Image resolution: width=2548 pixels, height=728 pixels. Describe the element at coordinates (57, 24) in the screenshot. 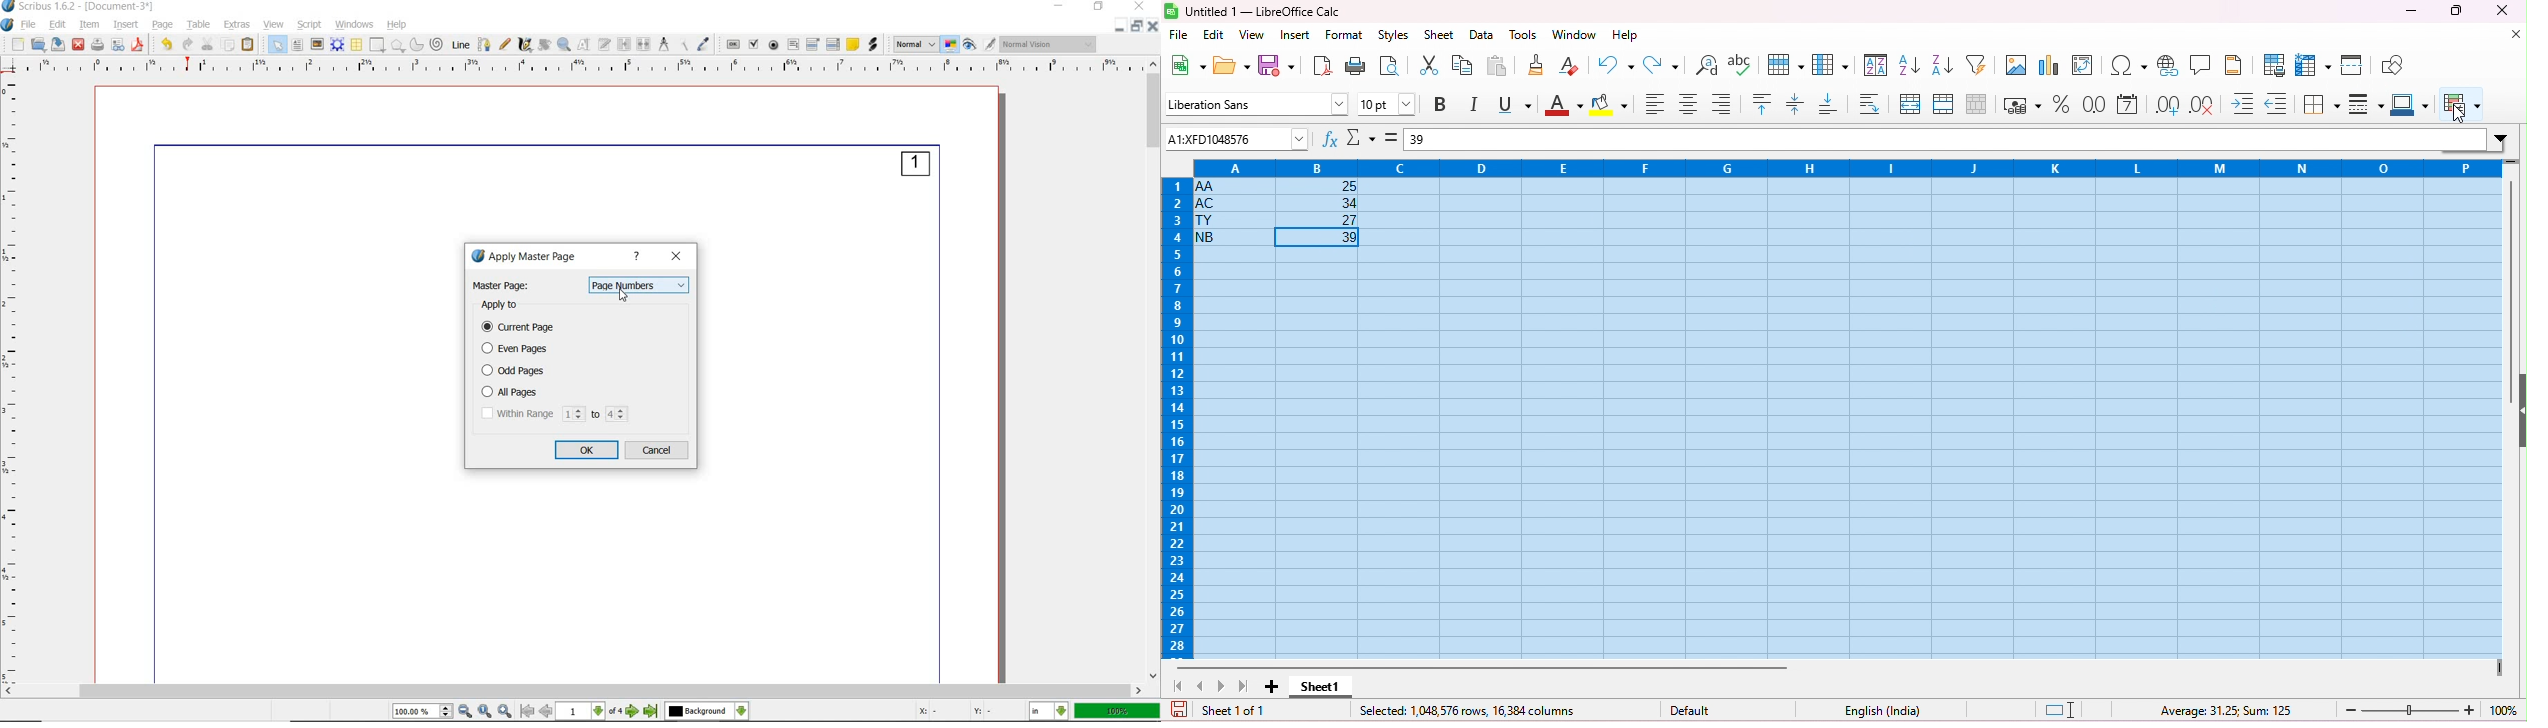

I see `edit` at that location.